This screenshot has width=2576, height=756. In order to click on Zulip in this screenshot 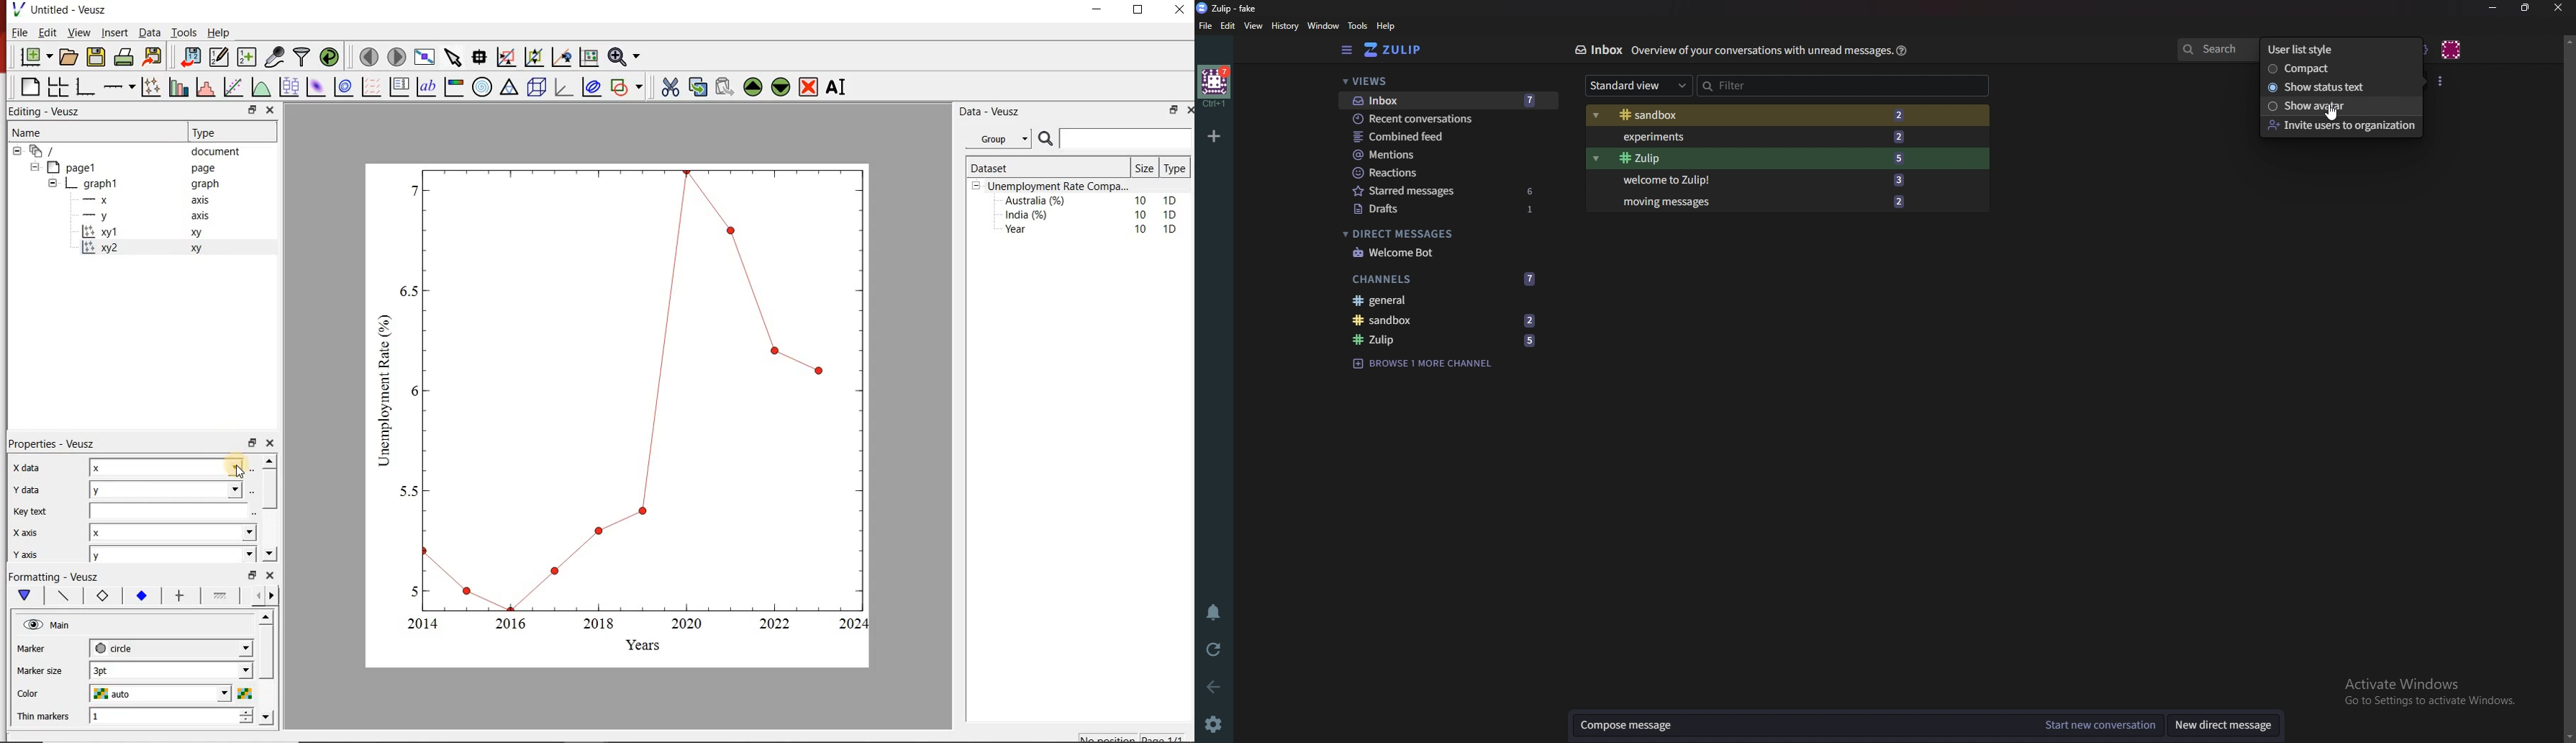, I will do `click(1227, 9)`.